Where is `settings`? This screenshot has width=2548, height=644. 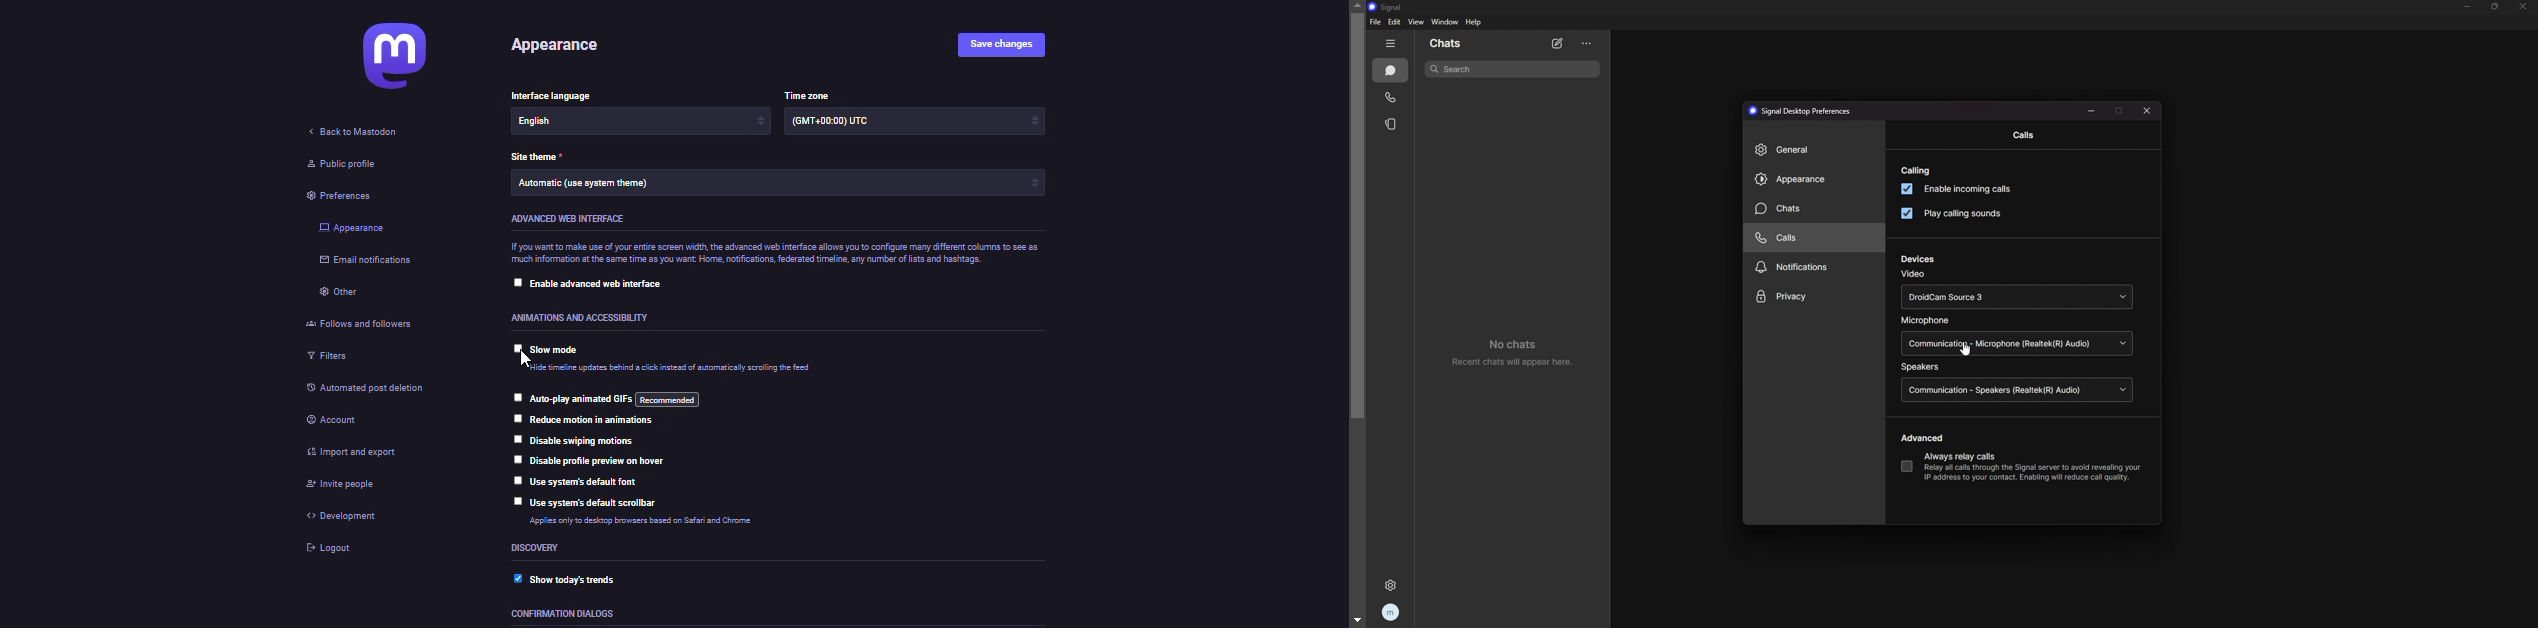
settings is located at coordinates (1388, 586).